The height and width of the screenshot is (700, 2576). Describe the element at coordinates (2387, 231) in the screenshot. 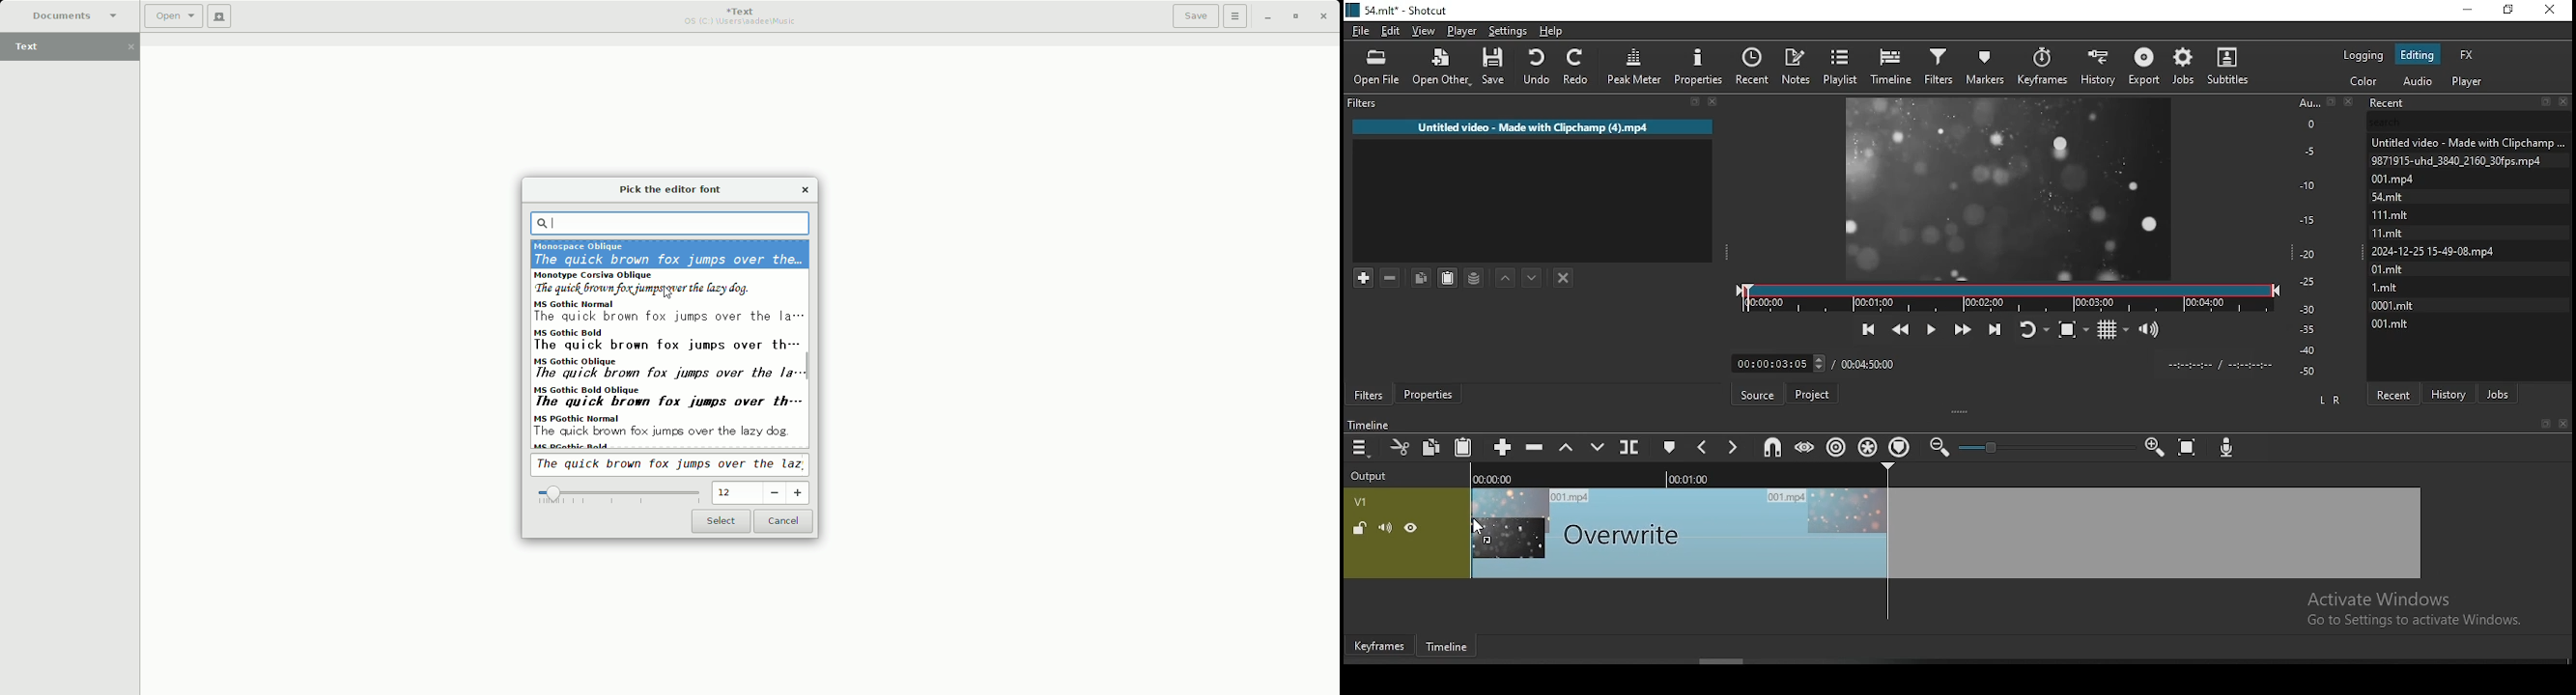

I see `files` at that location.